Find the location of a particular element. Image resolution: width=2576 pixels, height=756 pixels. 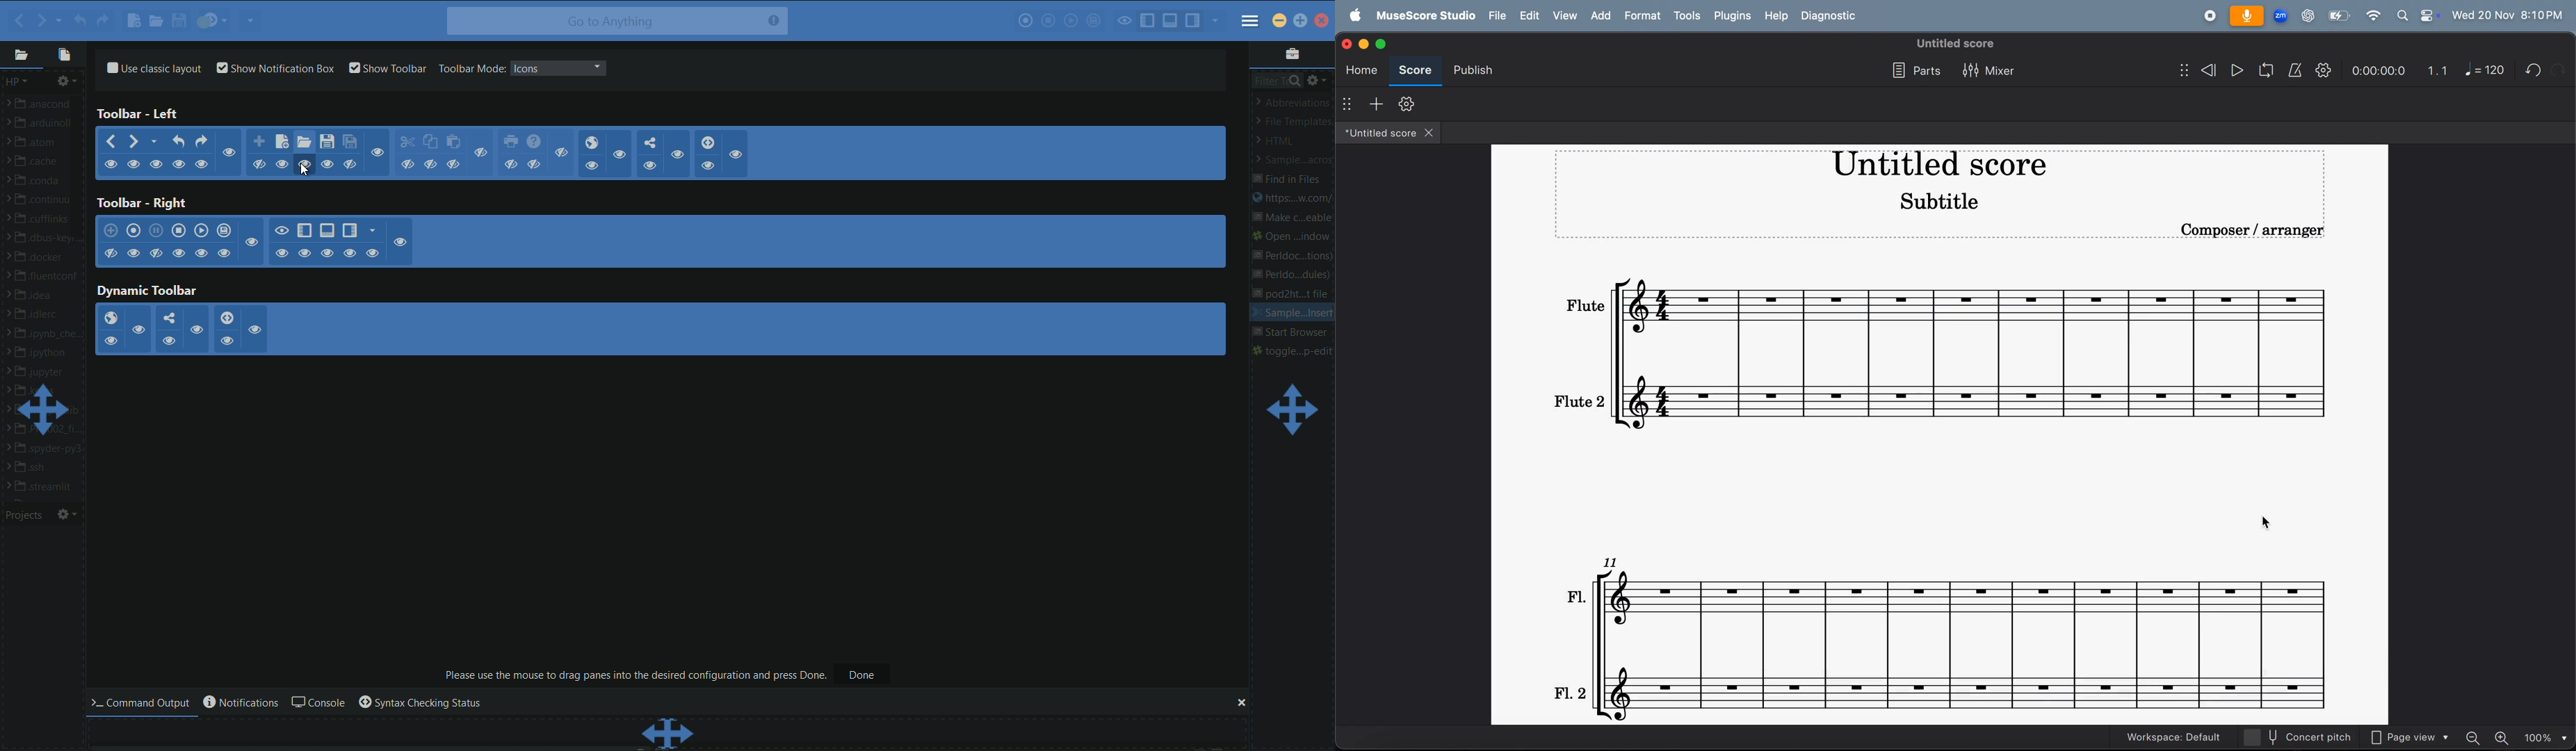

.cufflinks is located at coordinates (46, 220).